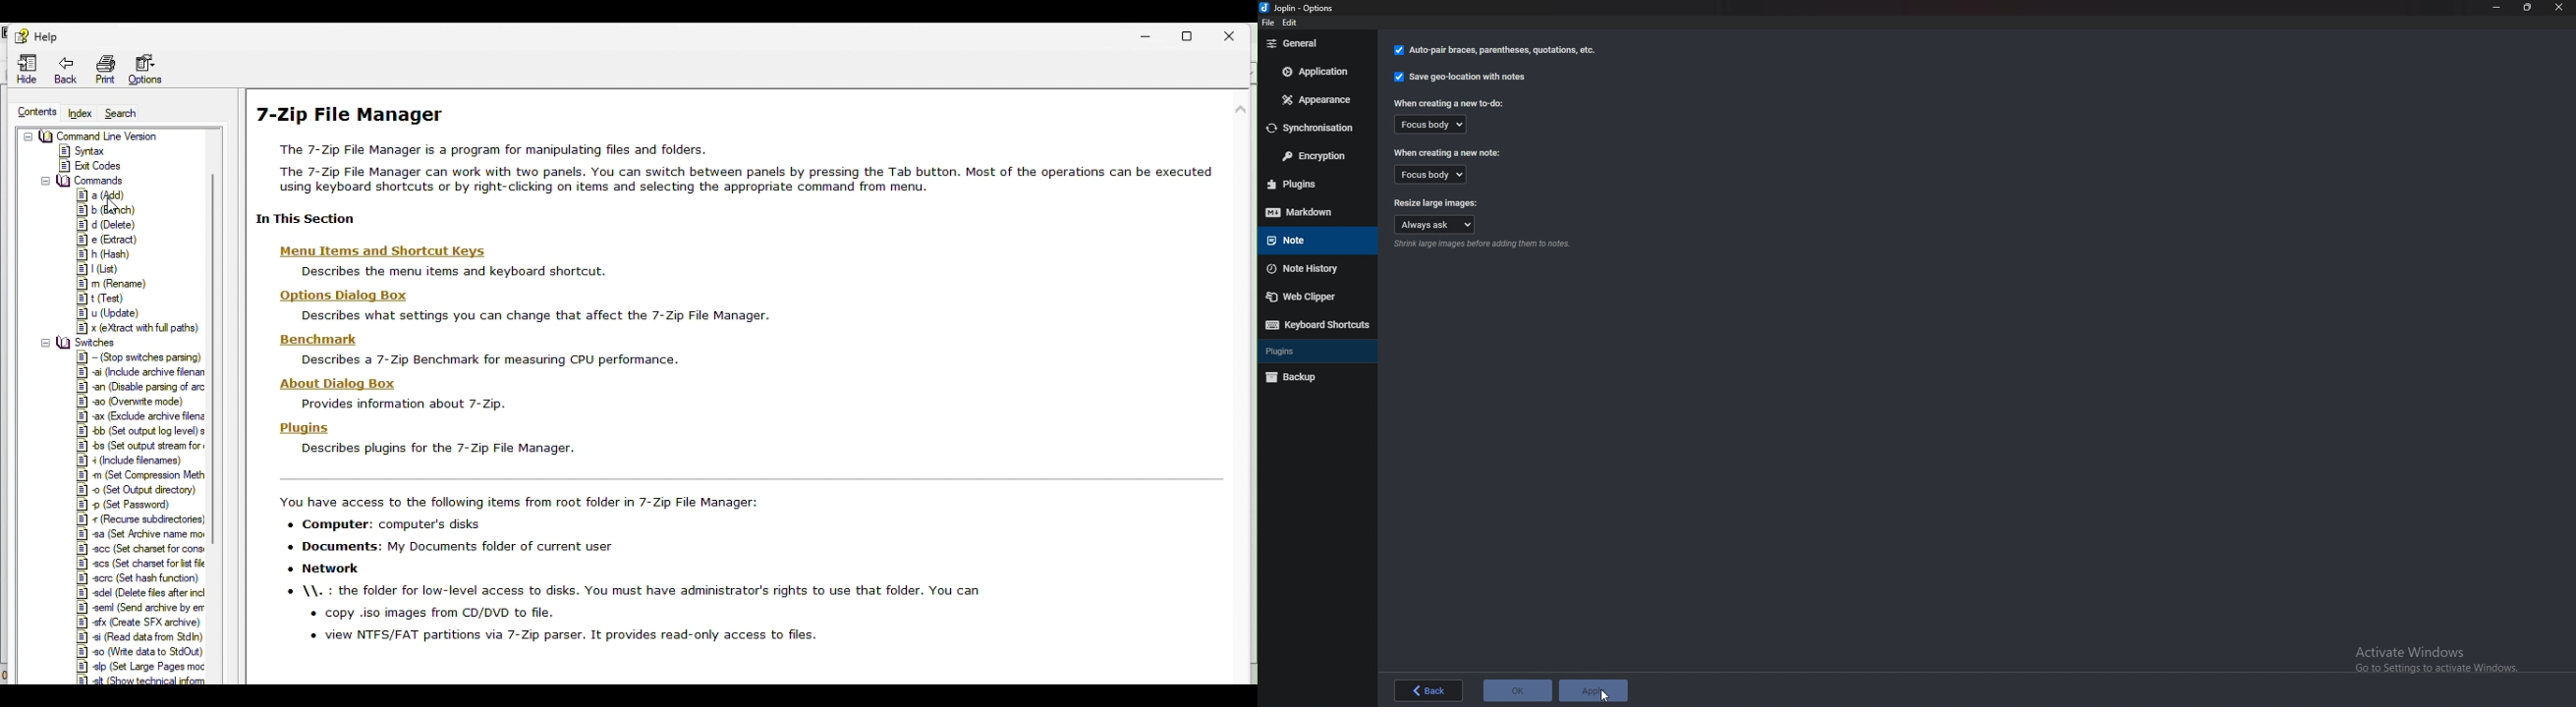 The height and width of the screenshot is (728, 2576). What do you see at coordinates (66, 69) in the screenshot?
I see `Back ` at bounding box center [66, 69].